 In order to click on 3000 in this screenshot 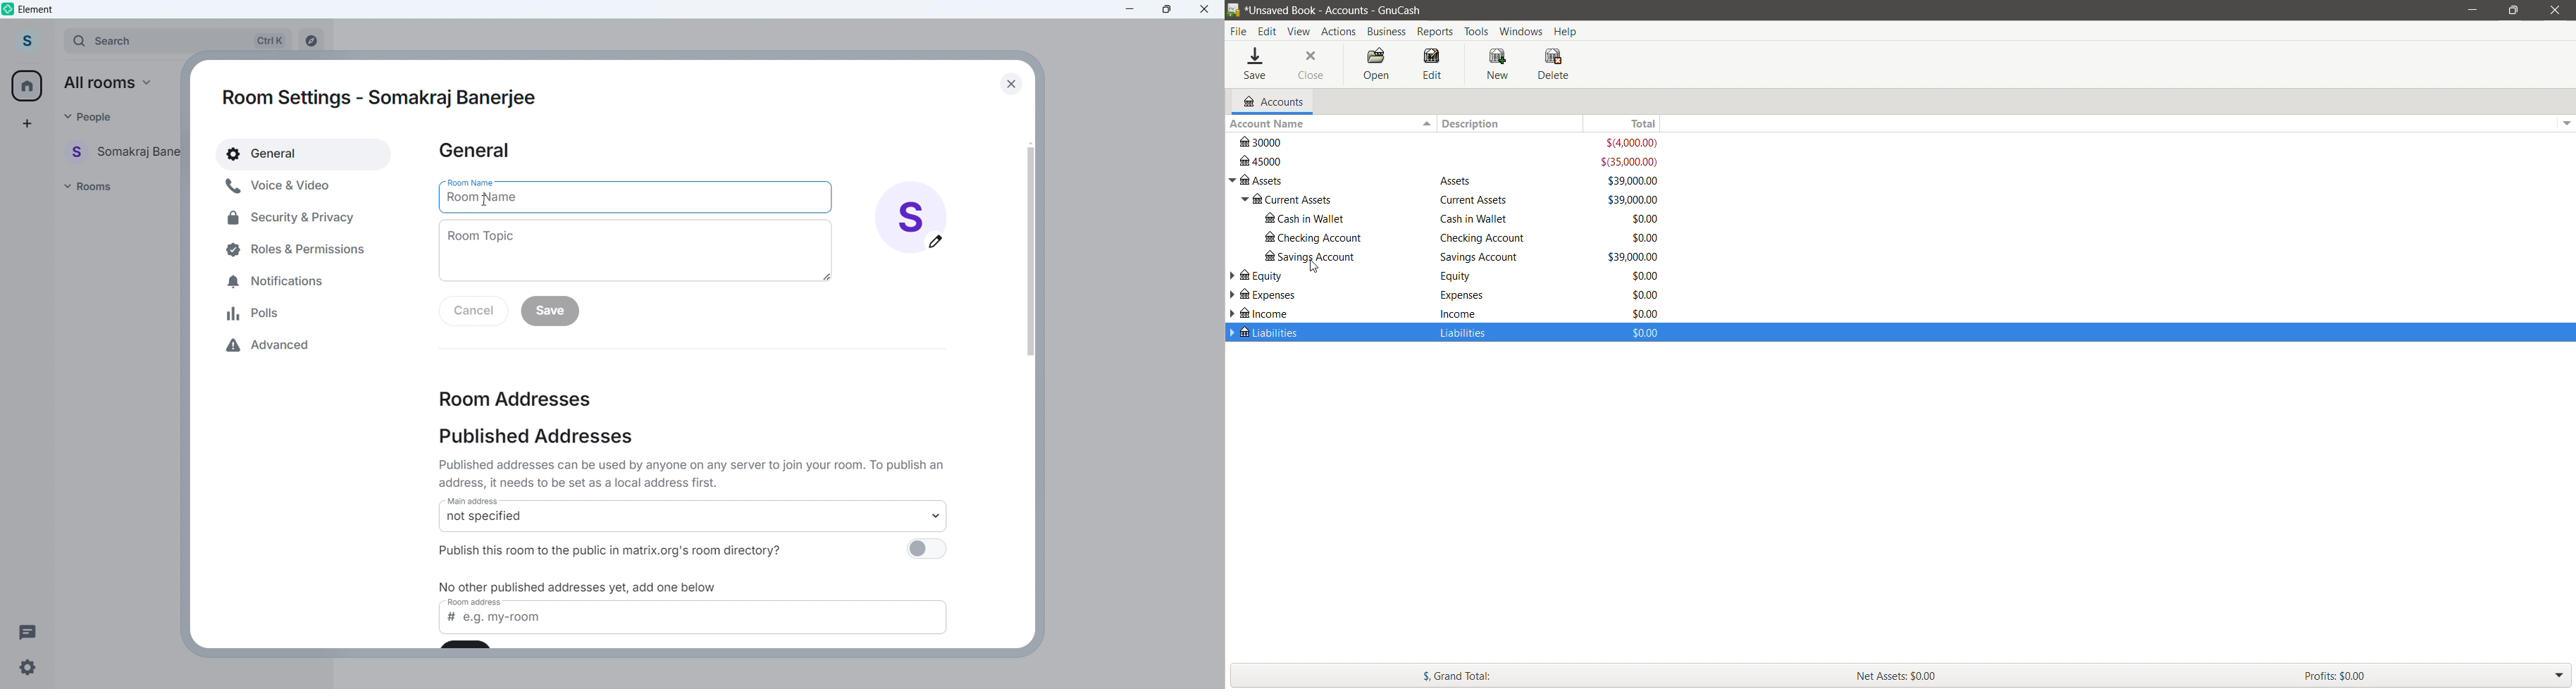, I will do `click(1332, 142)`.